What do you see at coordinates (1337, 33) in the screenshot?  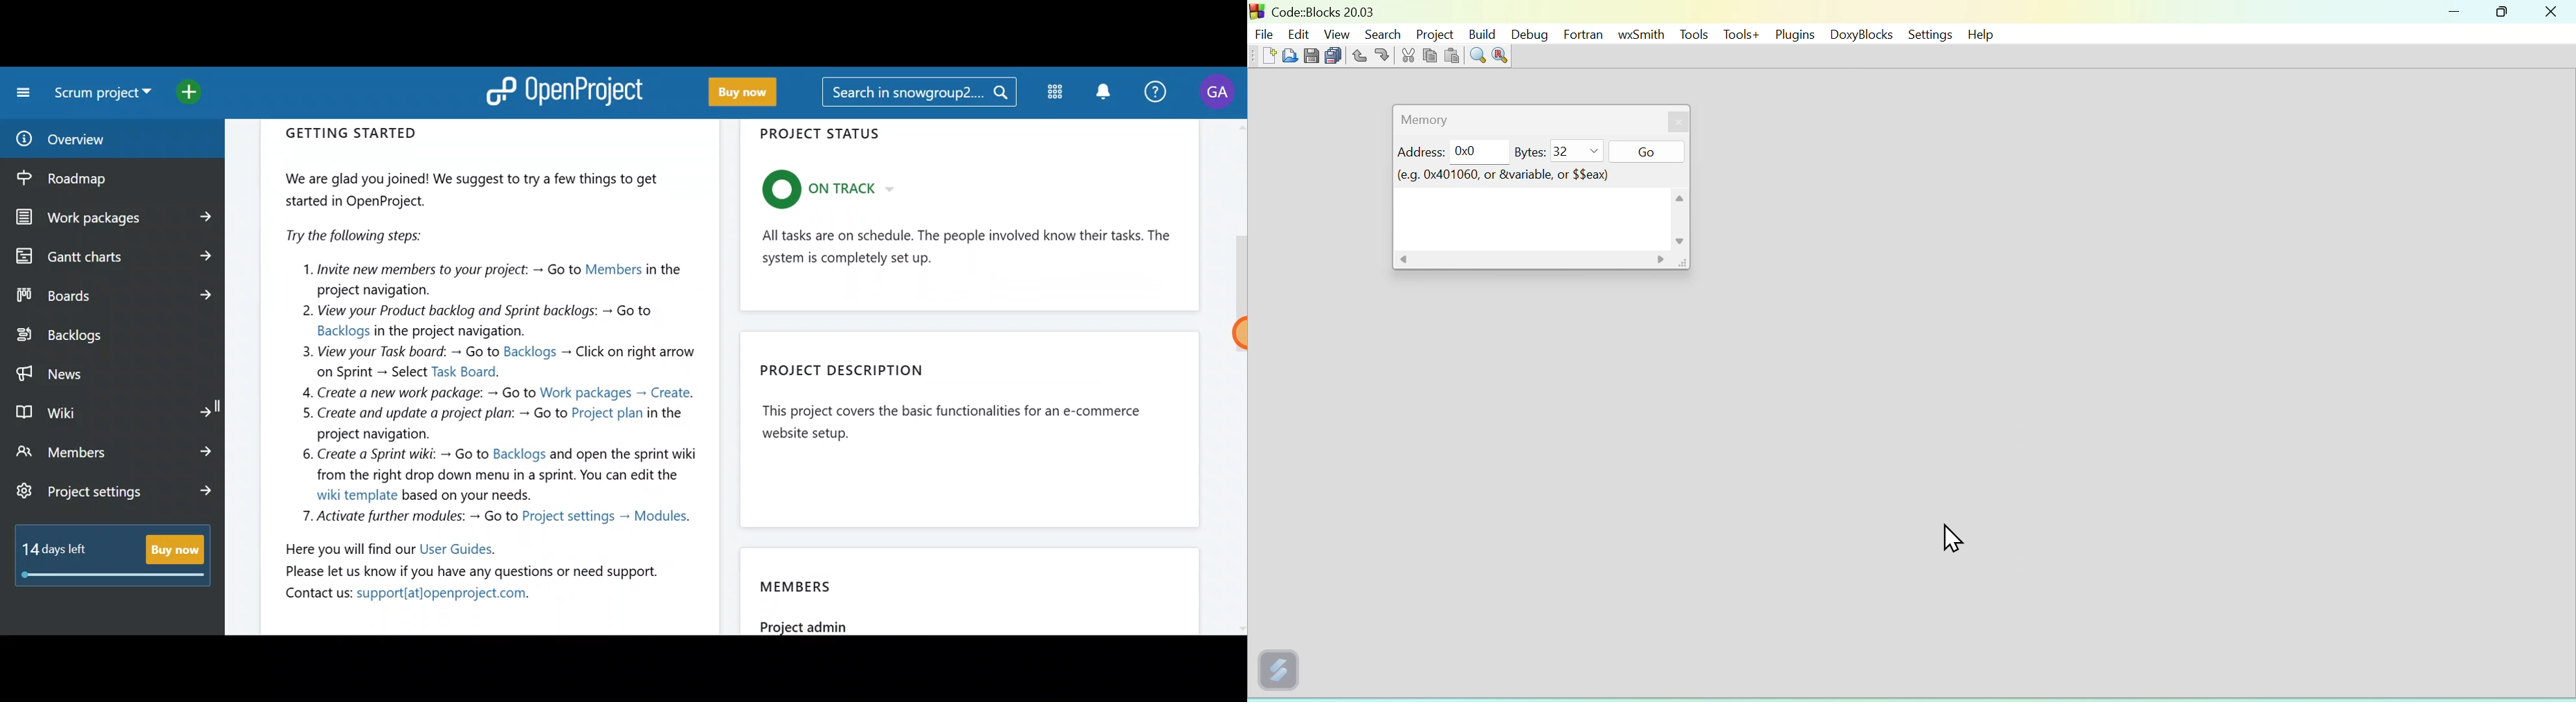 I see `View` at bounding box center [1337, 33].